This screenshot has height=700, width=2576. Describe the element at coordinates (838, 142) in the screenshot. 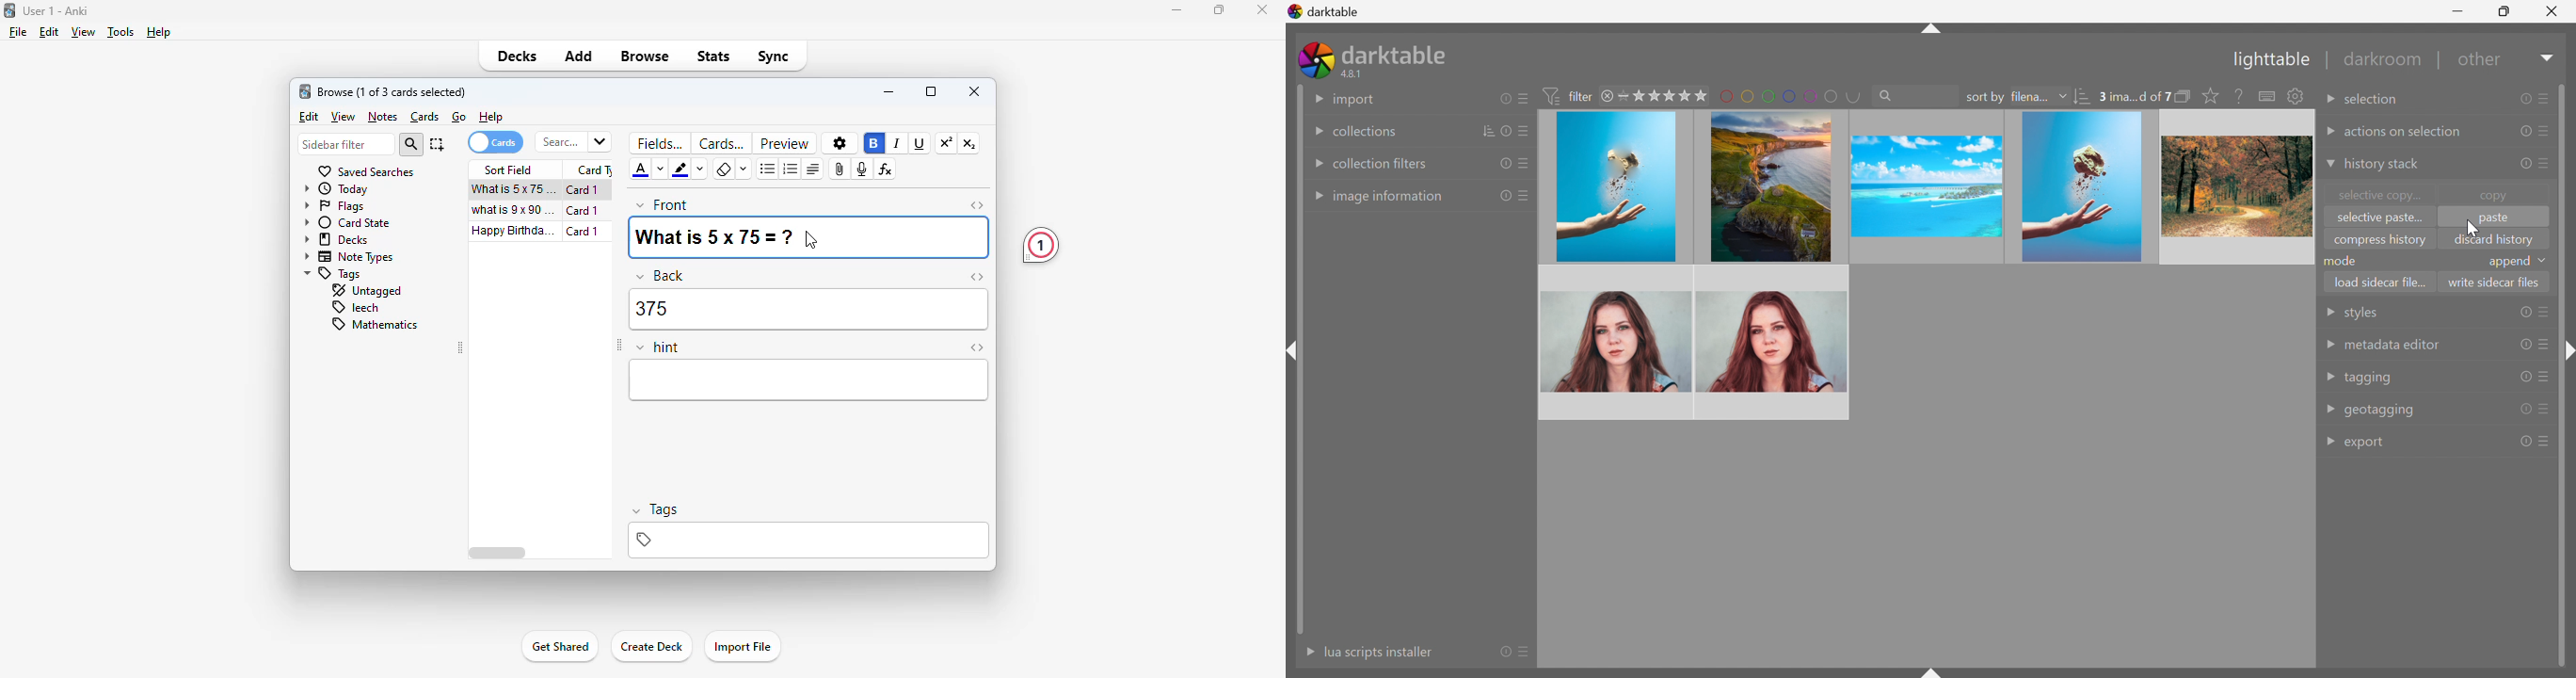

I see `options` at that location.